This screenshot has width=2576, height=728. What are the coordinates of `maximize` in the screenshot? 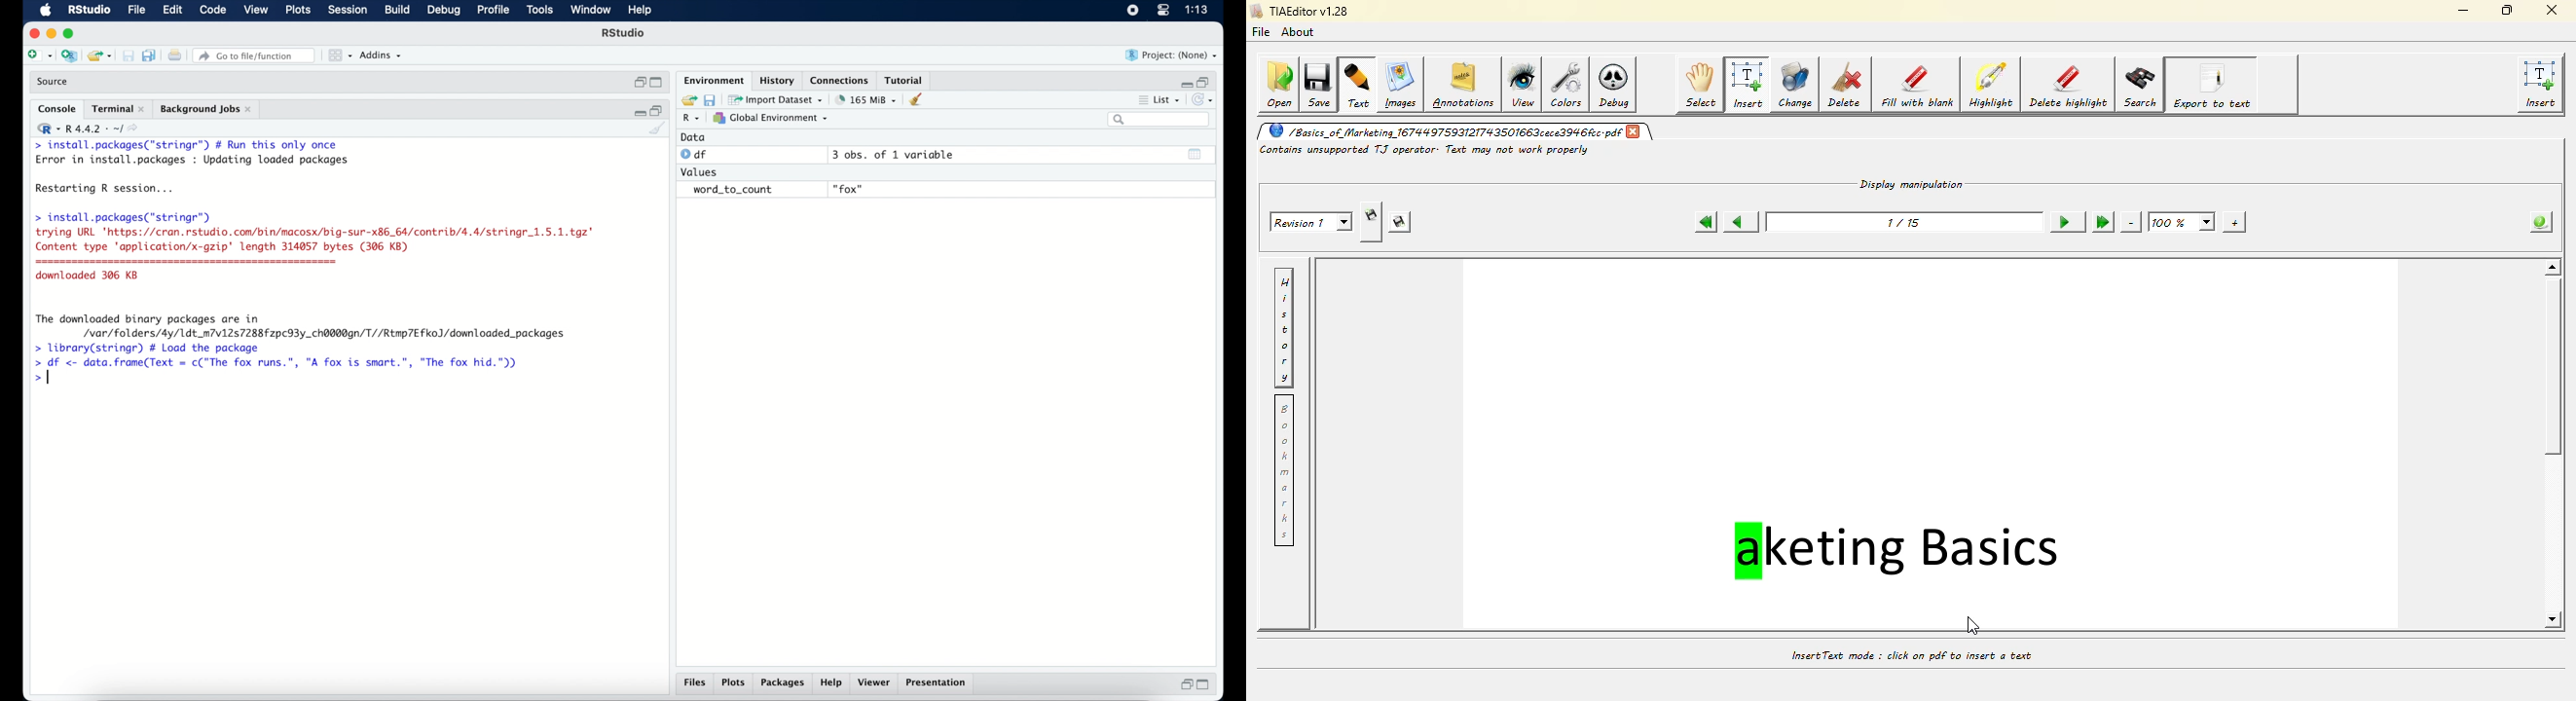 It's located at (1206, 685).